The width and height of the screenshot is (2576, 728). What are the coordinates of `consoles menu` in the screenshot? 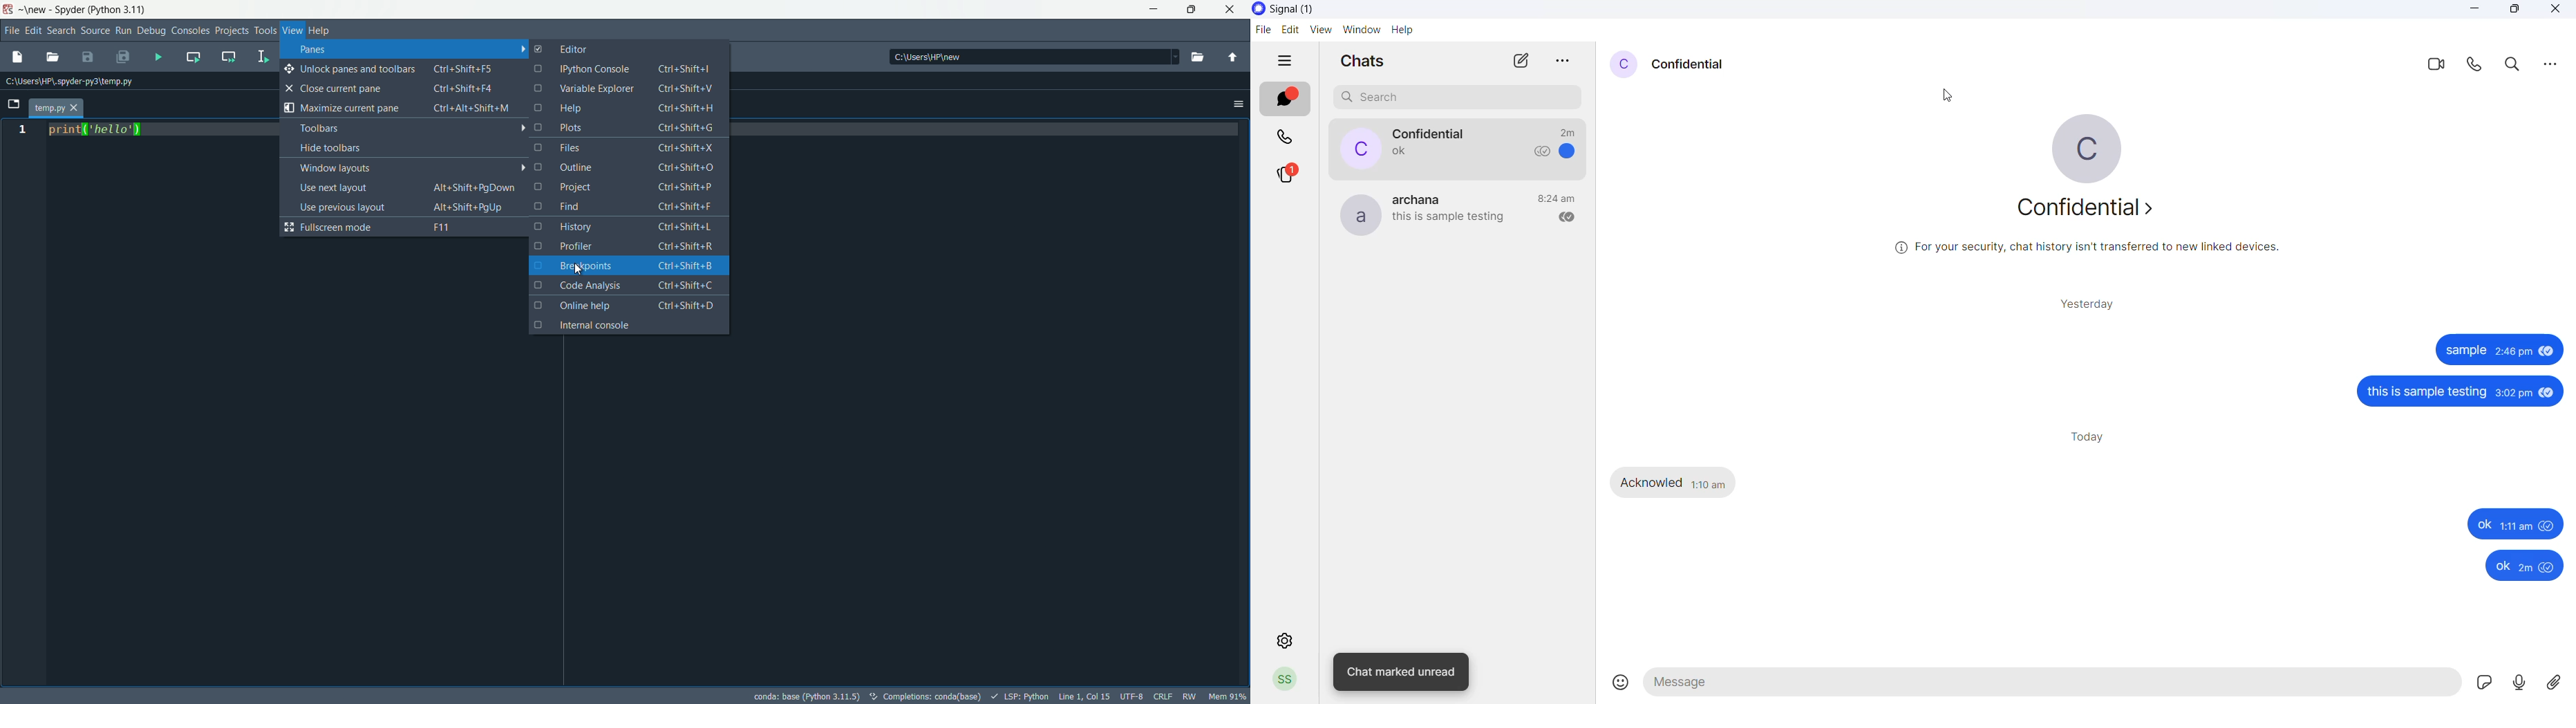 It's located at (190, 31).